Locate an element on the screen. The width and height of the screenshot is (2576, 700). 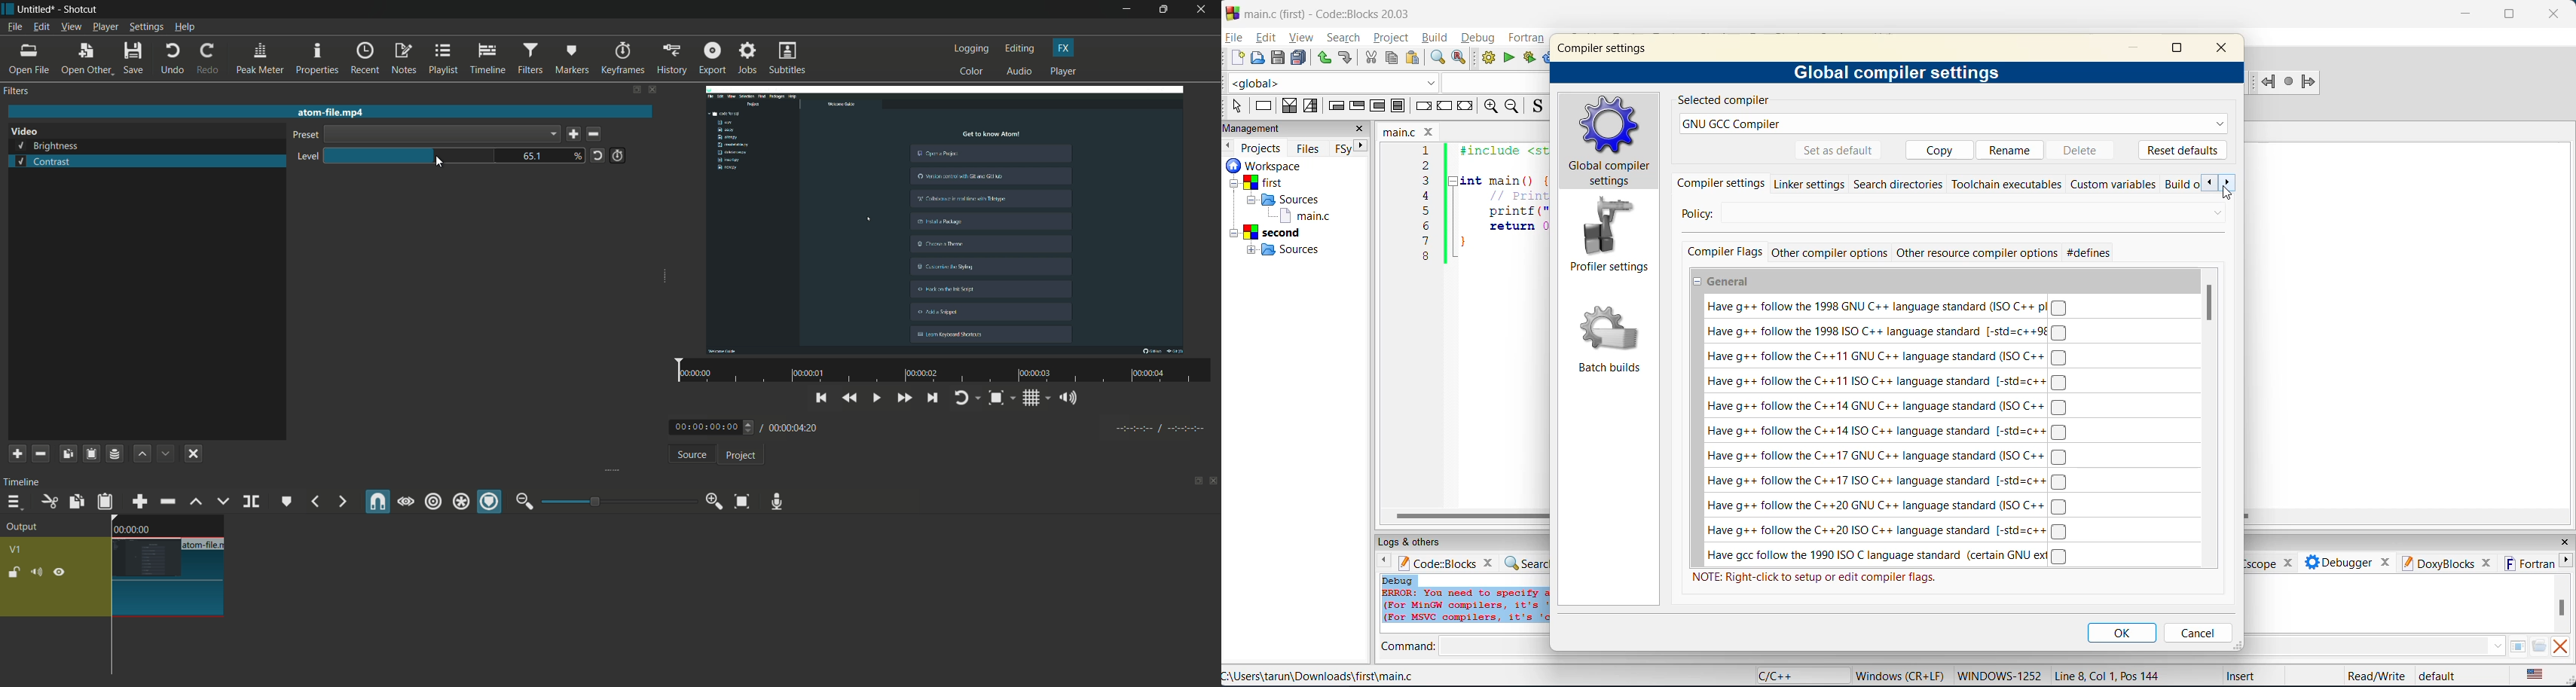
Insert is located at coordinates (2239, 675).